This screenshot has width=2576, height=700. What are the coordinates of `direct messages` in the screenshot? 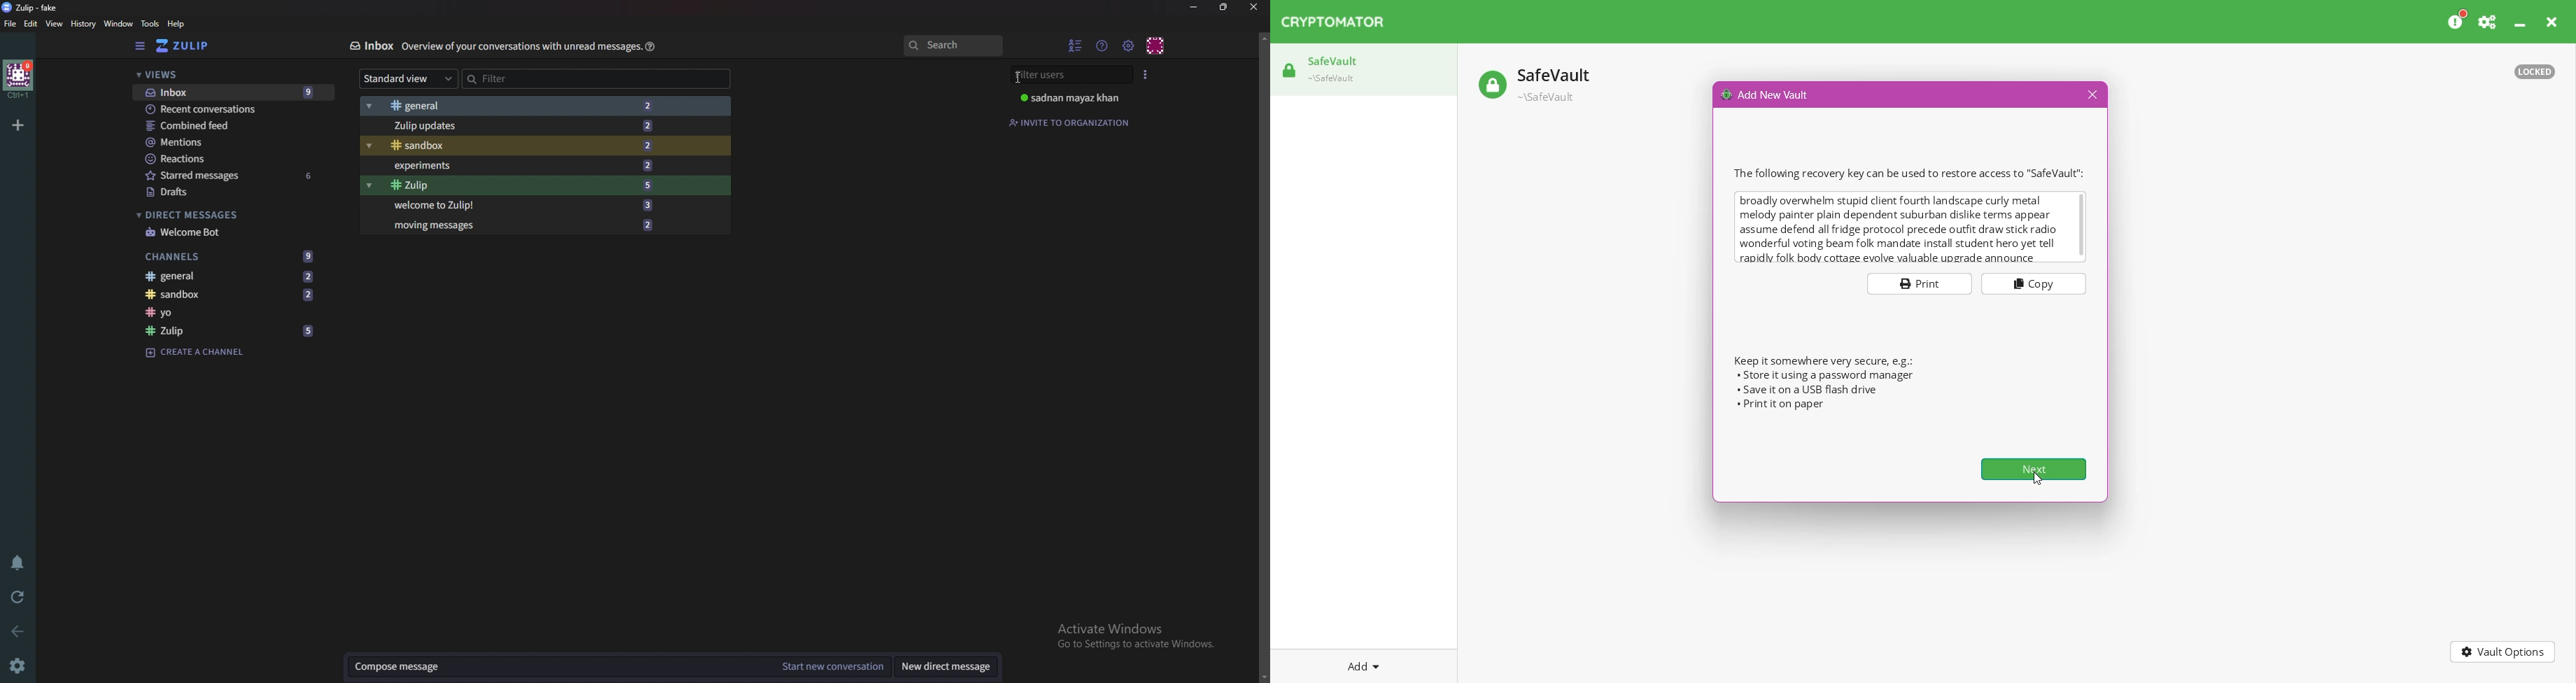 It's located at (227, 214).